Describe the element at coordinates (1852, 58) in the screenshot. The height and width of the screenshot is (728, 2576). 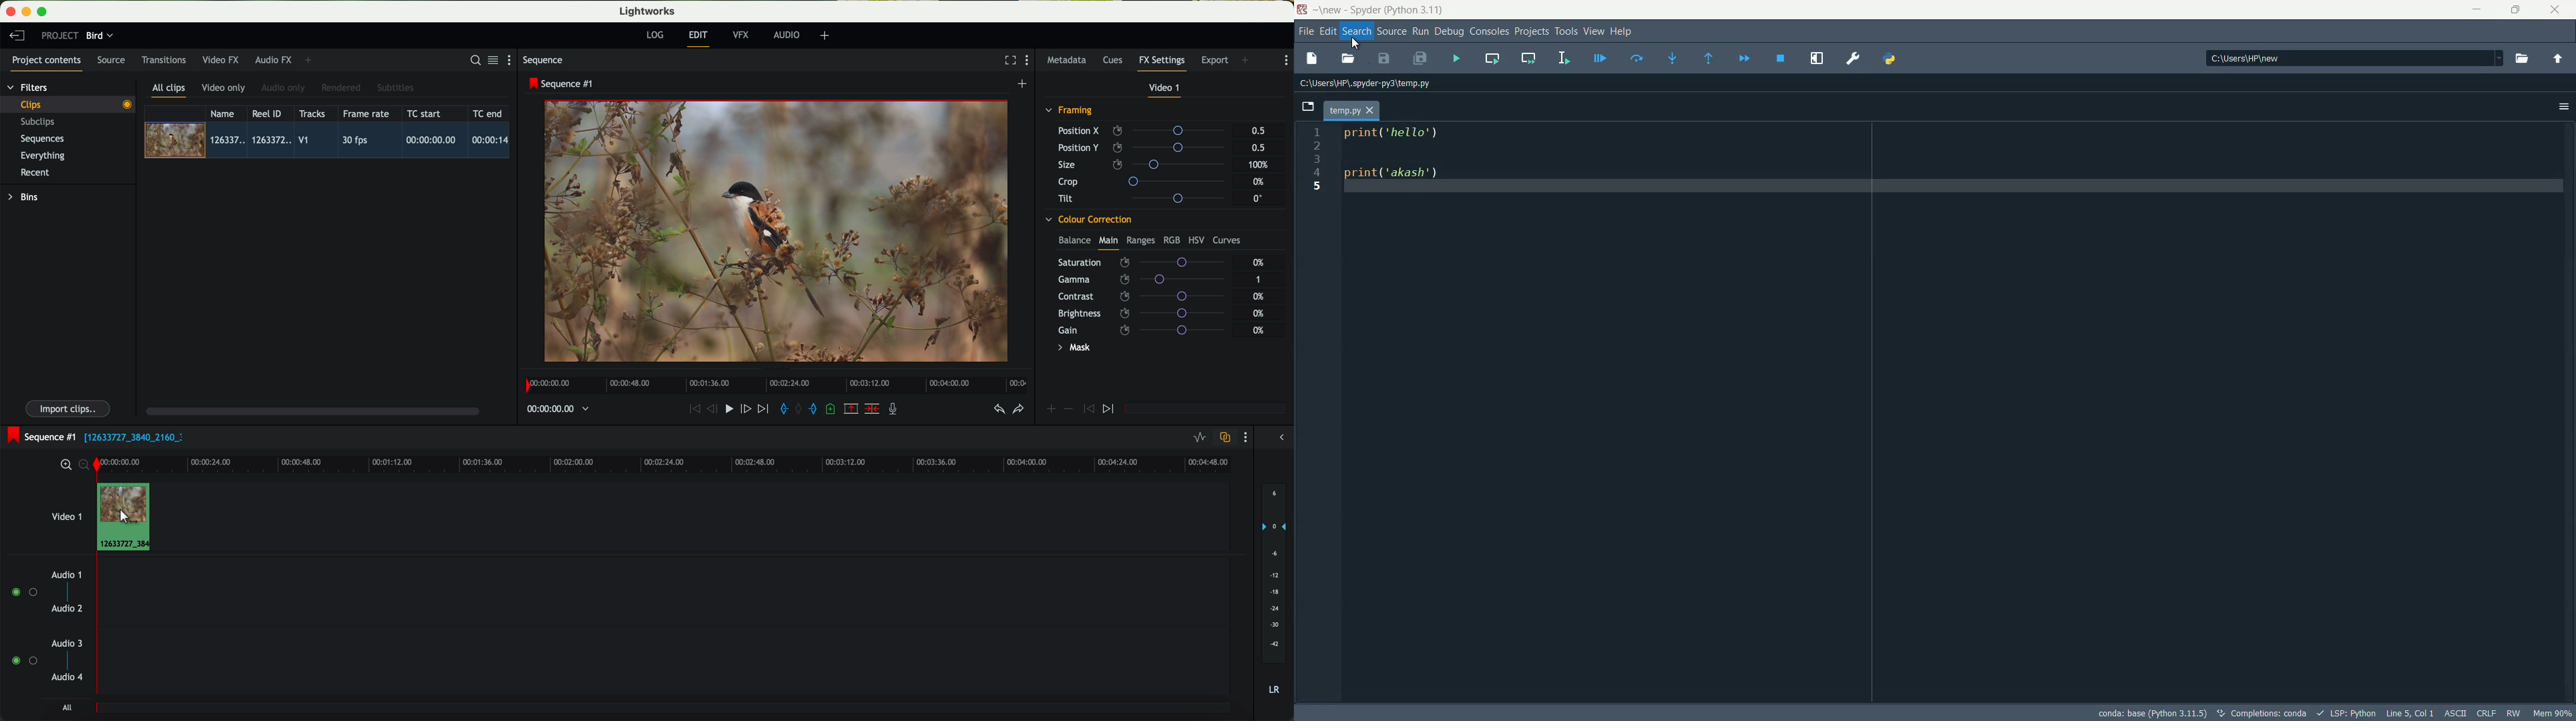
I see `preferences` at that location.